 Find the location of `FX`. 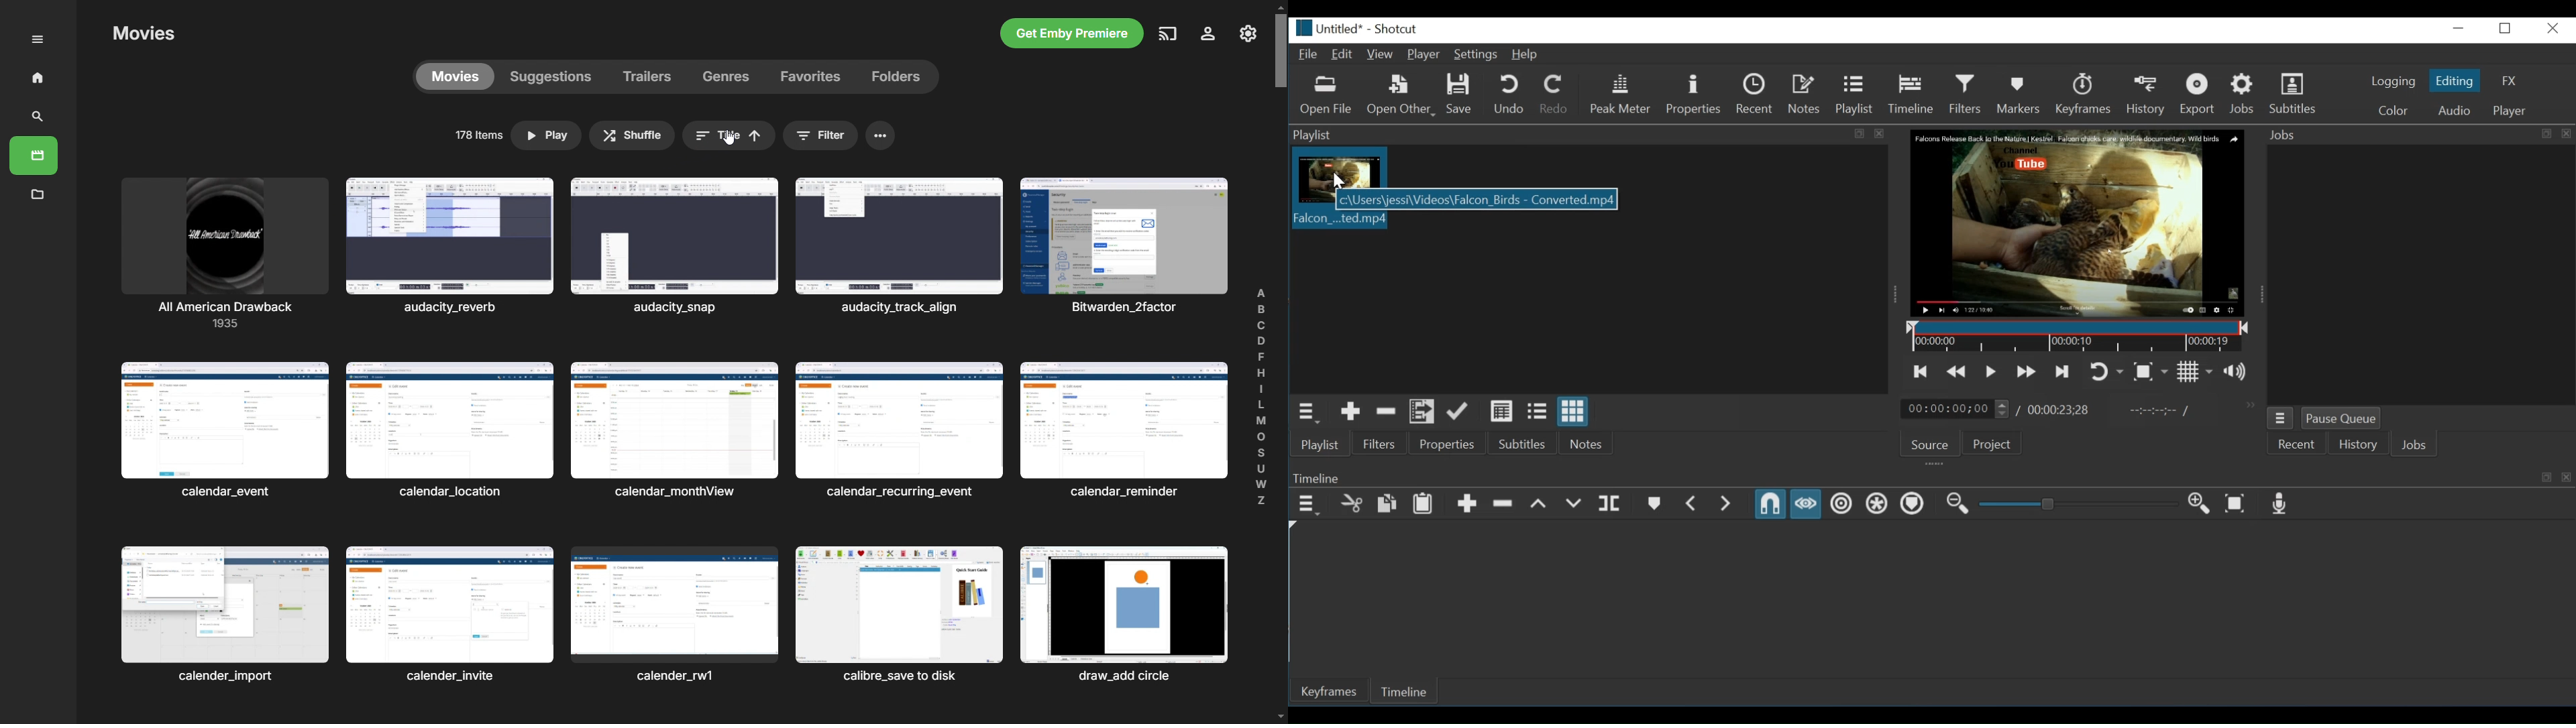

FX is located at coordinates (2508, 80).